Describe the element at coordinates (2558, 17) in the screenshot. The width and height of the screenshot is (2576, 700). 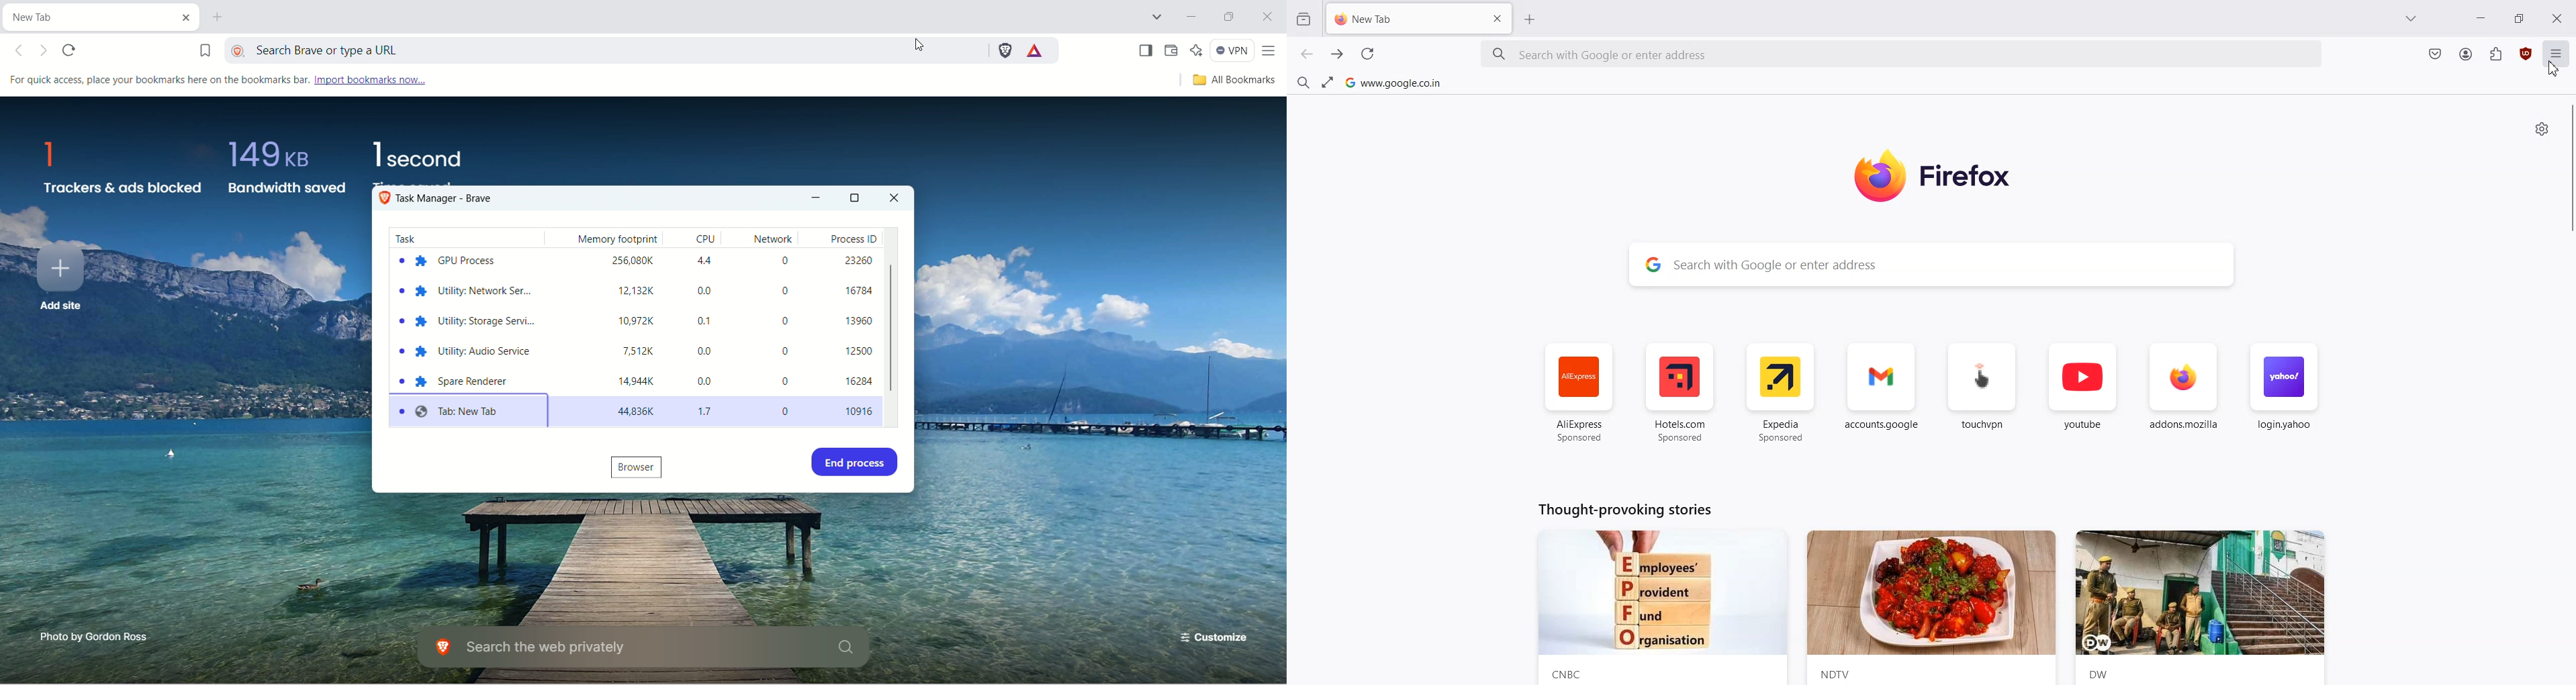
I see `Close` at that location.